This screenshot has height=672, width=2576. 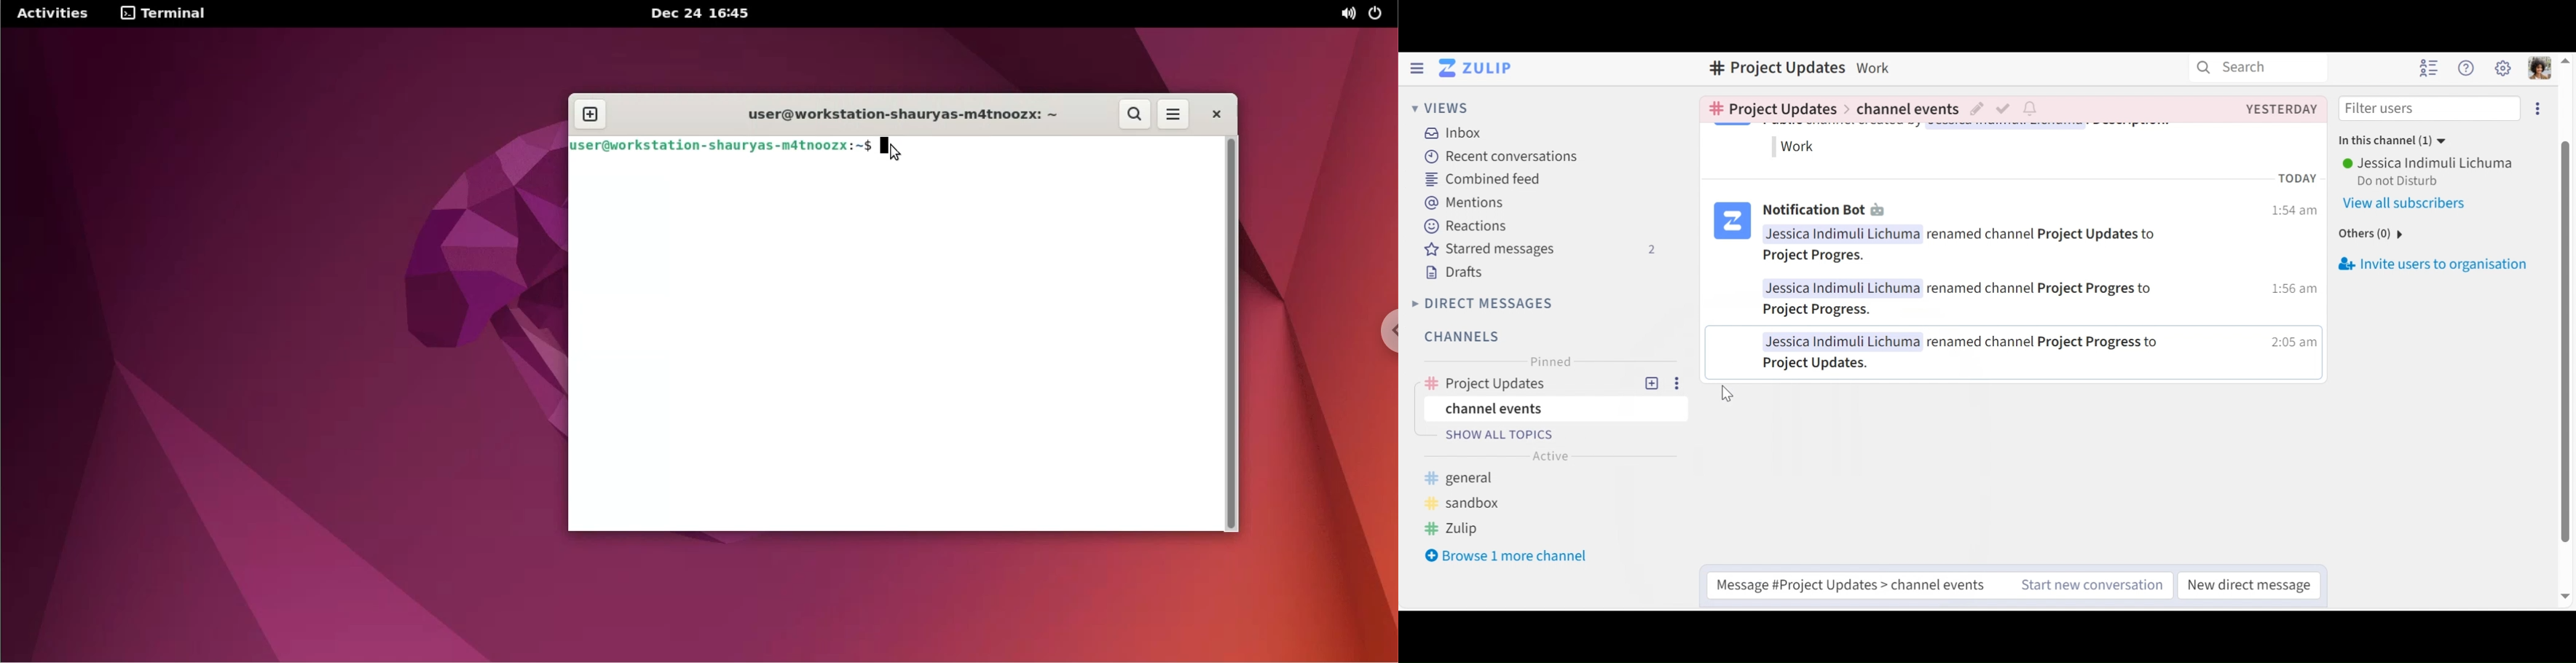 I want to click on TODAY, so click(x=2302, y=180).